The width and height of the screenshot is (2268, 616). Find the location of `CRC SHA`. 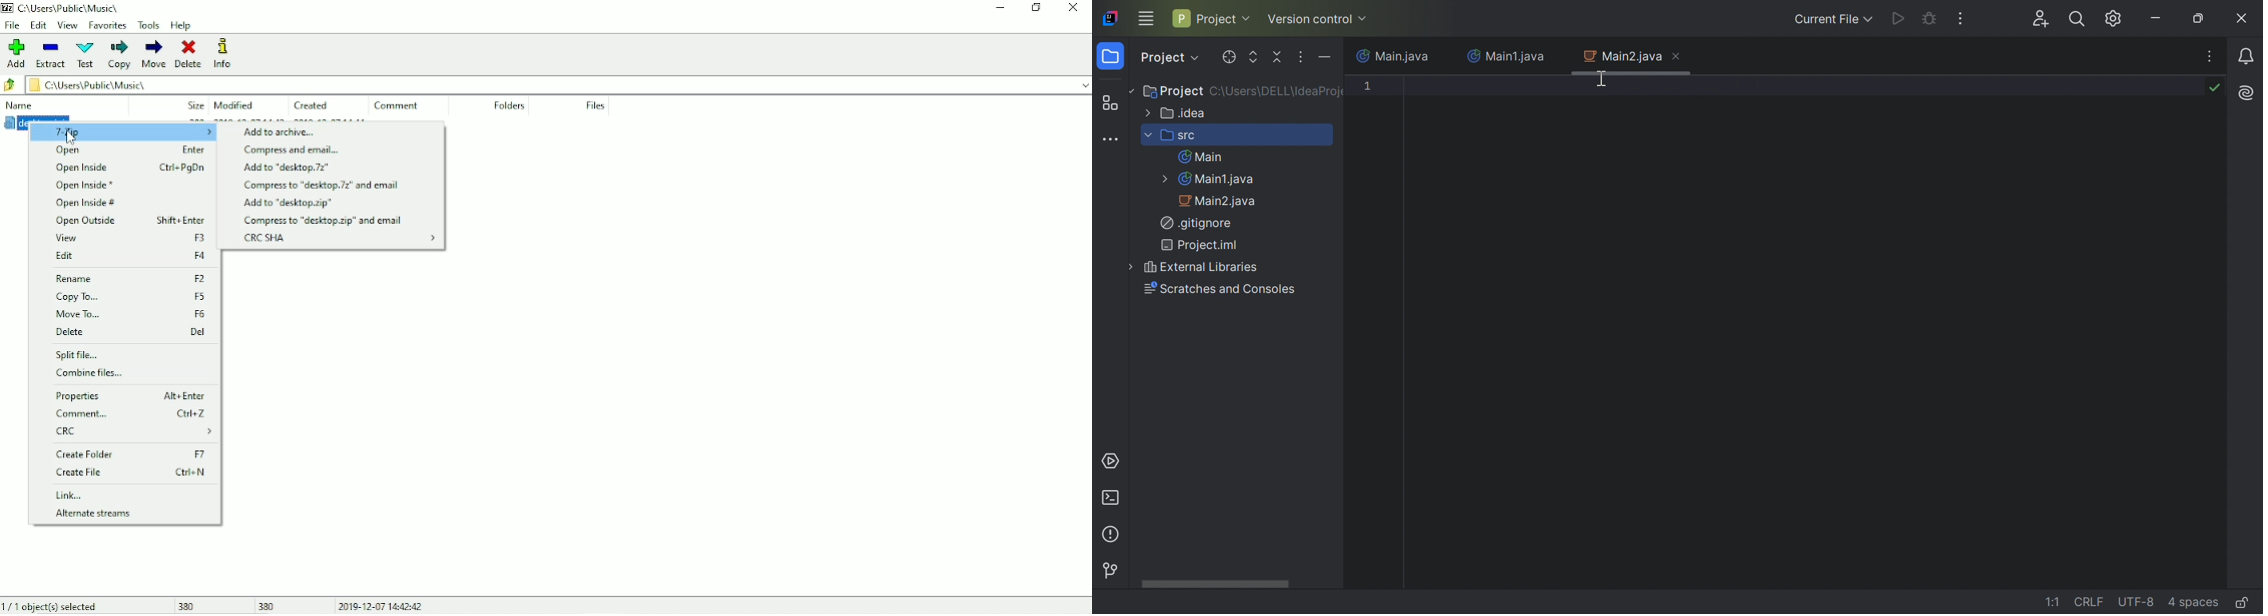

CRC SHA is located at coordinates (338, 238).